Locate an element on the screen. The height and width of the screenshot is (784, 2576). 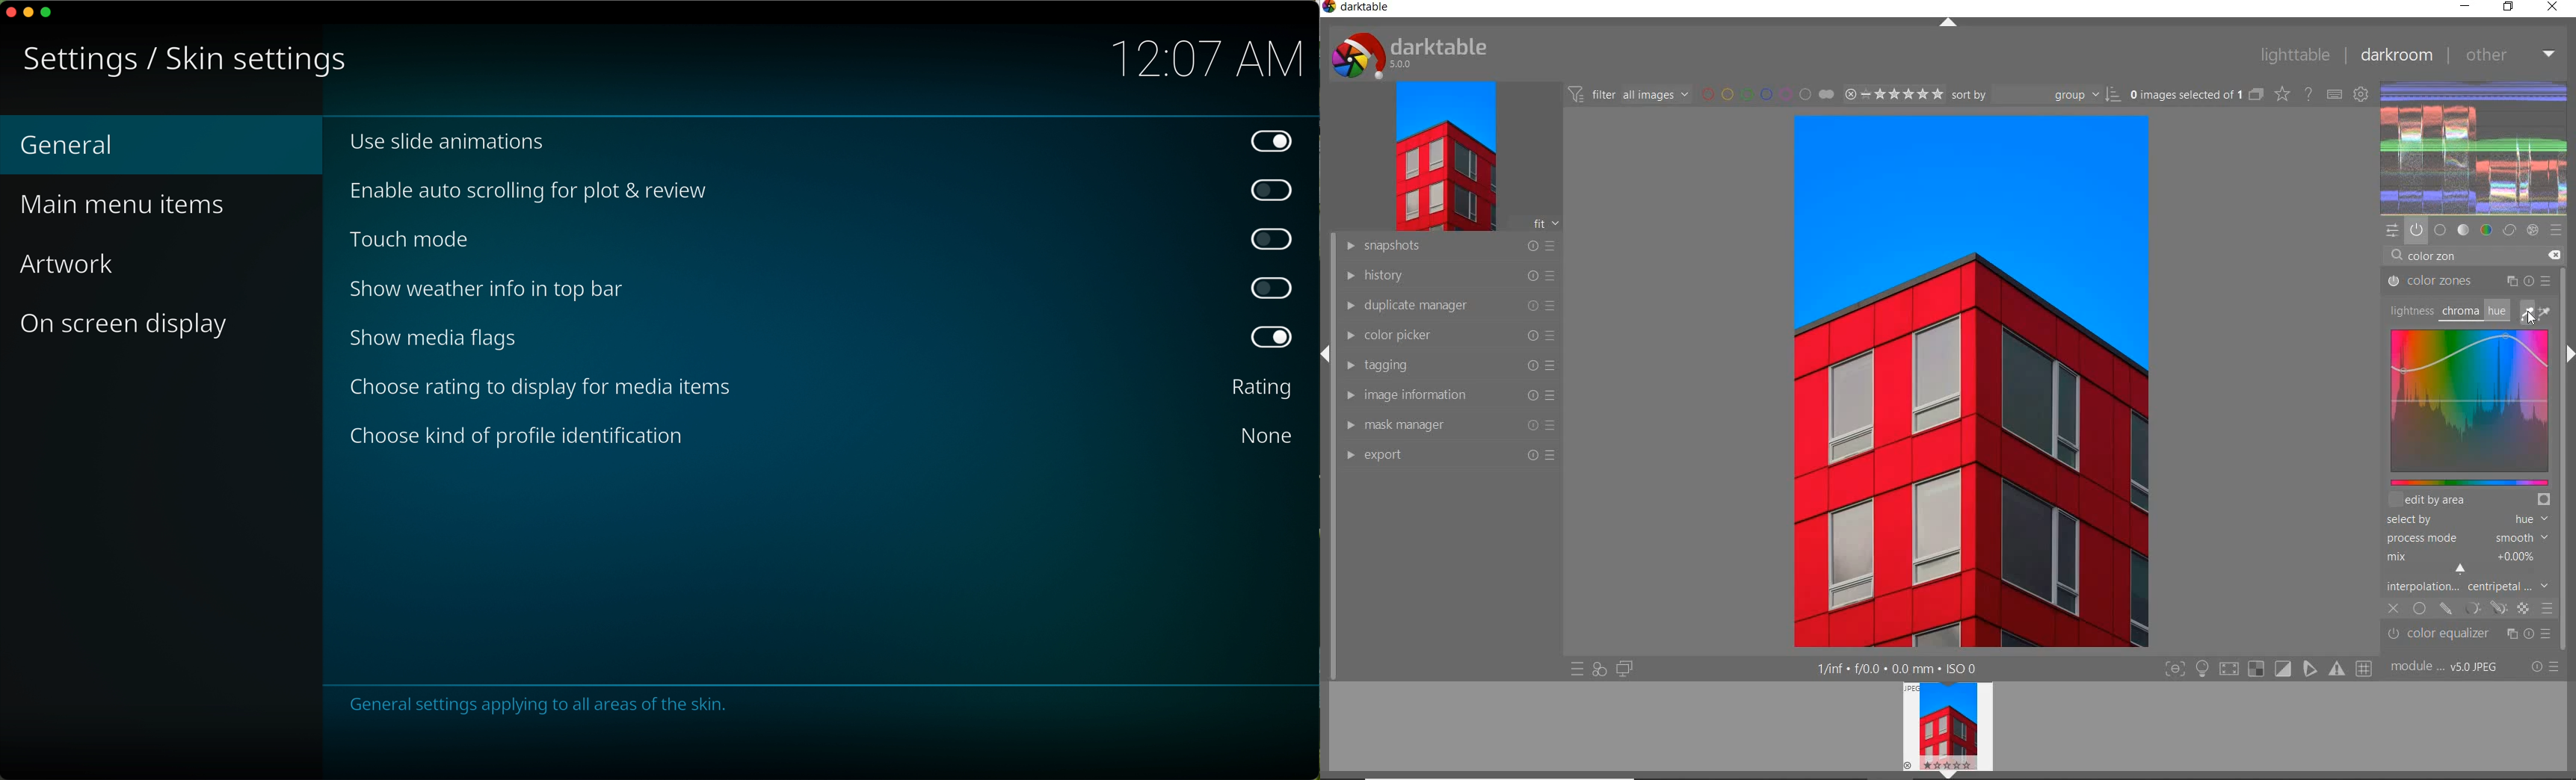
quick access panel is located at coordinates (2393, 231).